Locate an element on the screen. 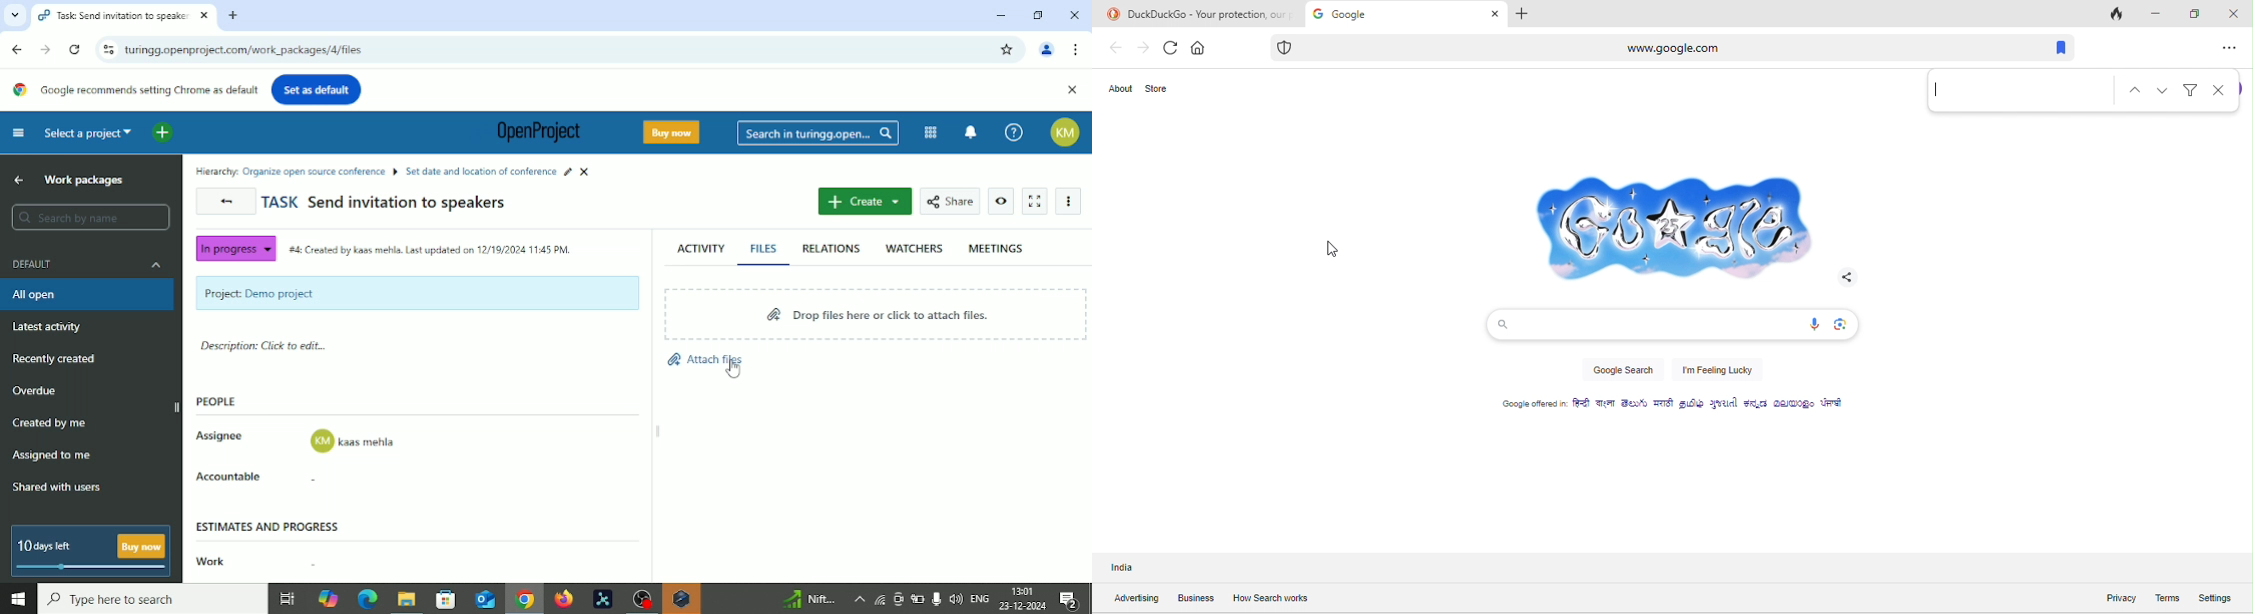  Select a project is located at coordinates (89, 132).